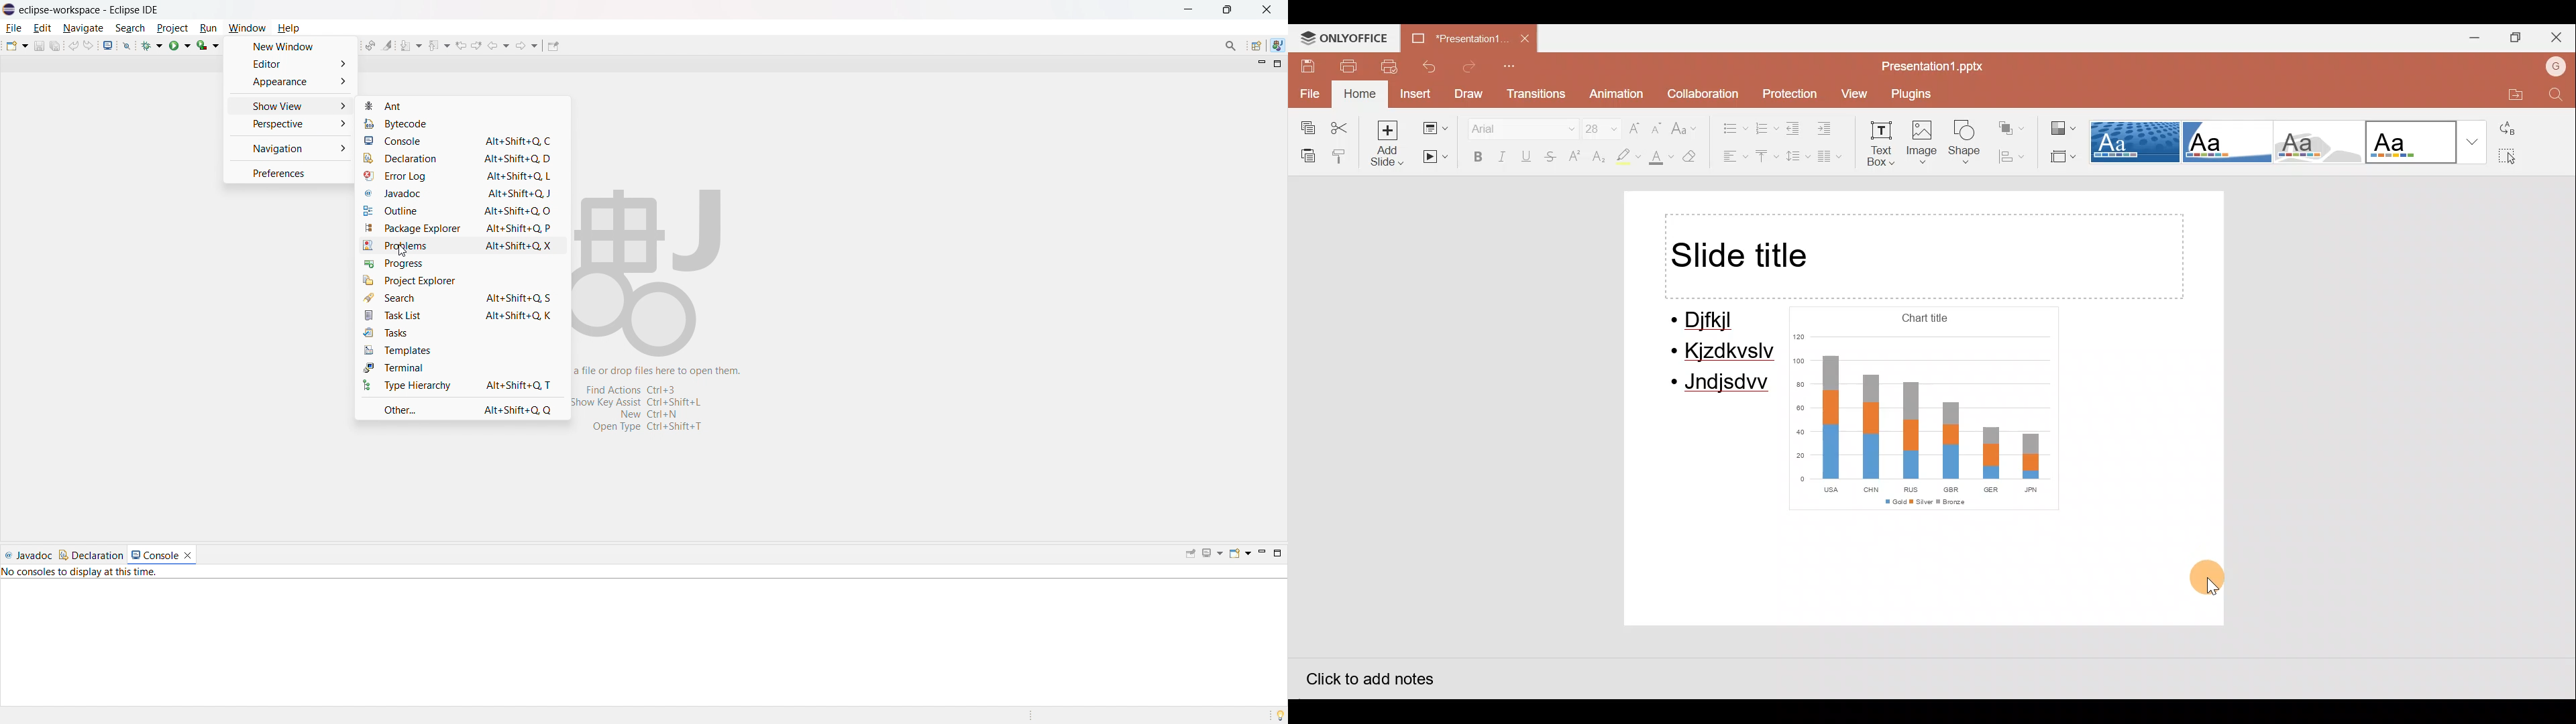  Describe the element at coordinates (1725, 353) in the screenshot. I see `Kjzdkvslv` at that location.